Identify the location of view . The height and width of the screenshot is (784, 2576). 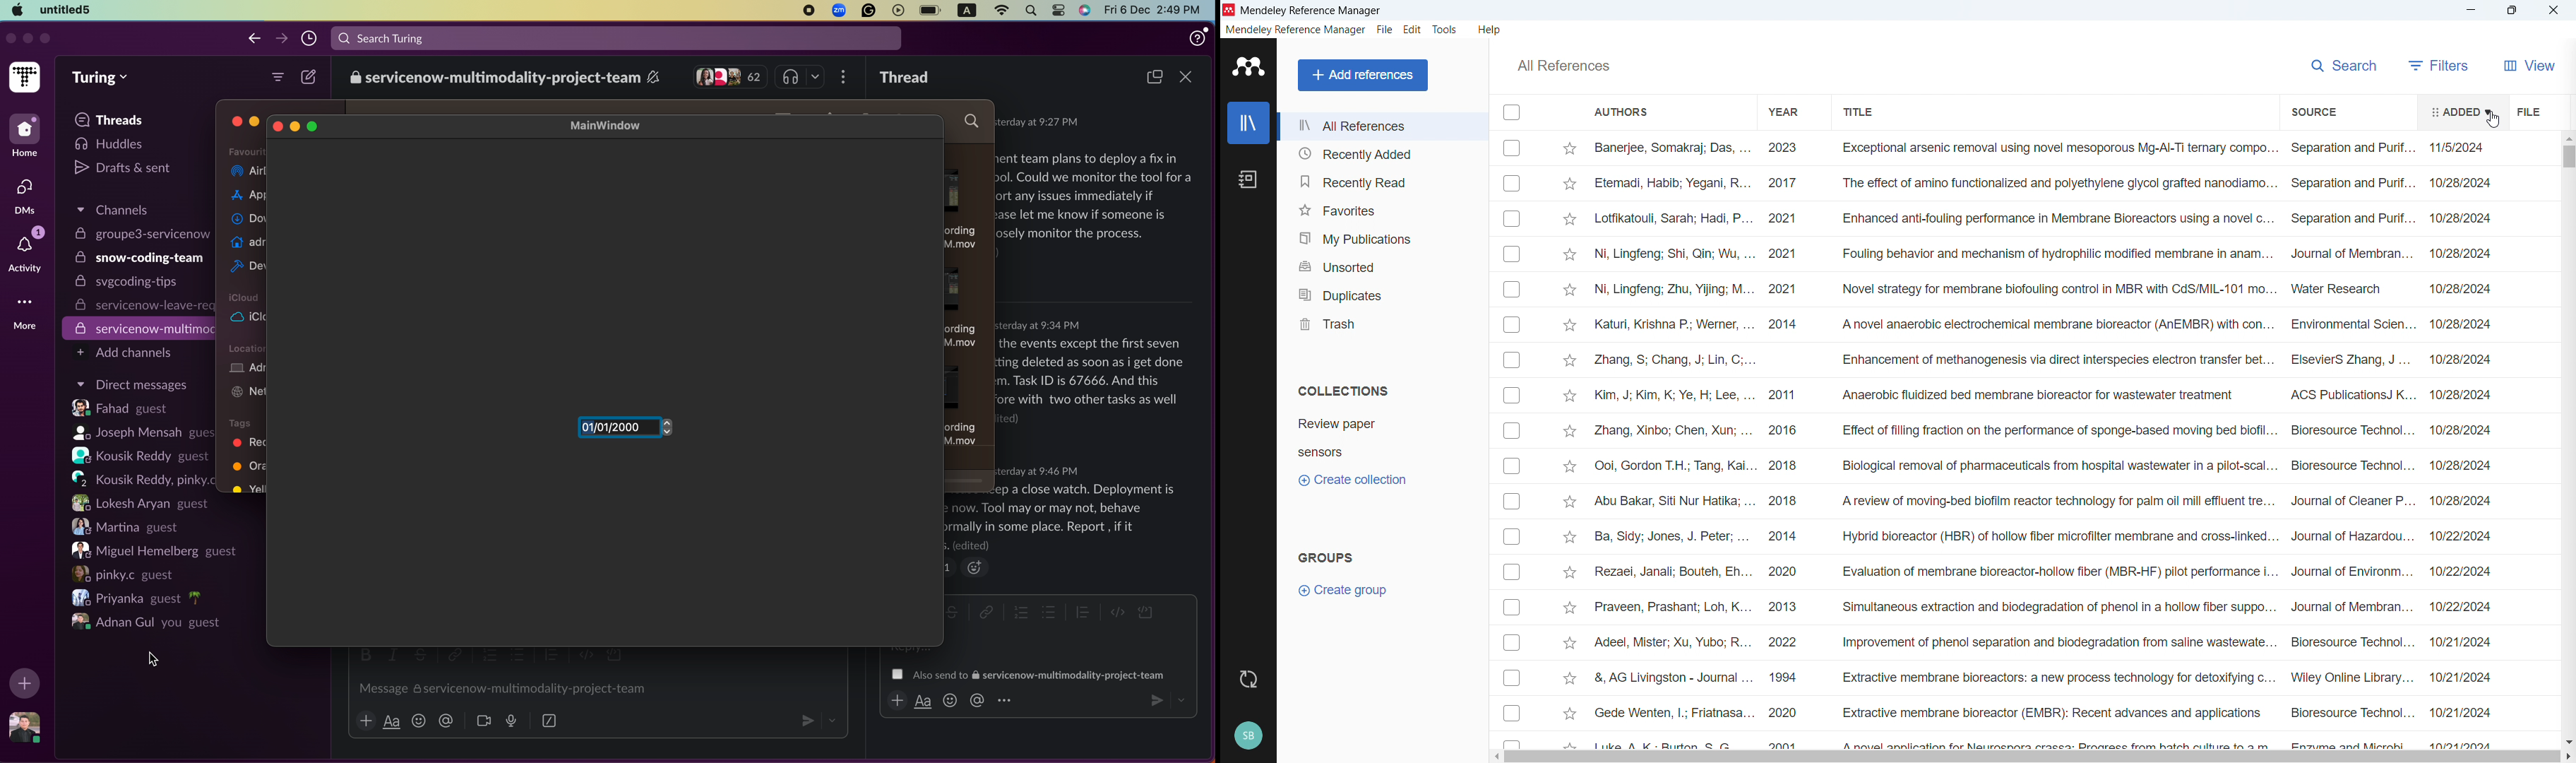
(2527, 65).